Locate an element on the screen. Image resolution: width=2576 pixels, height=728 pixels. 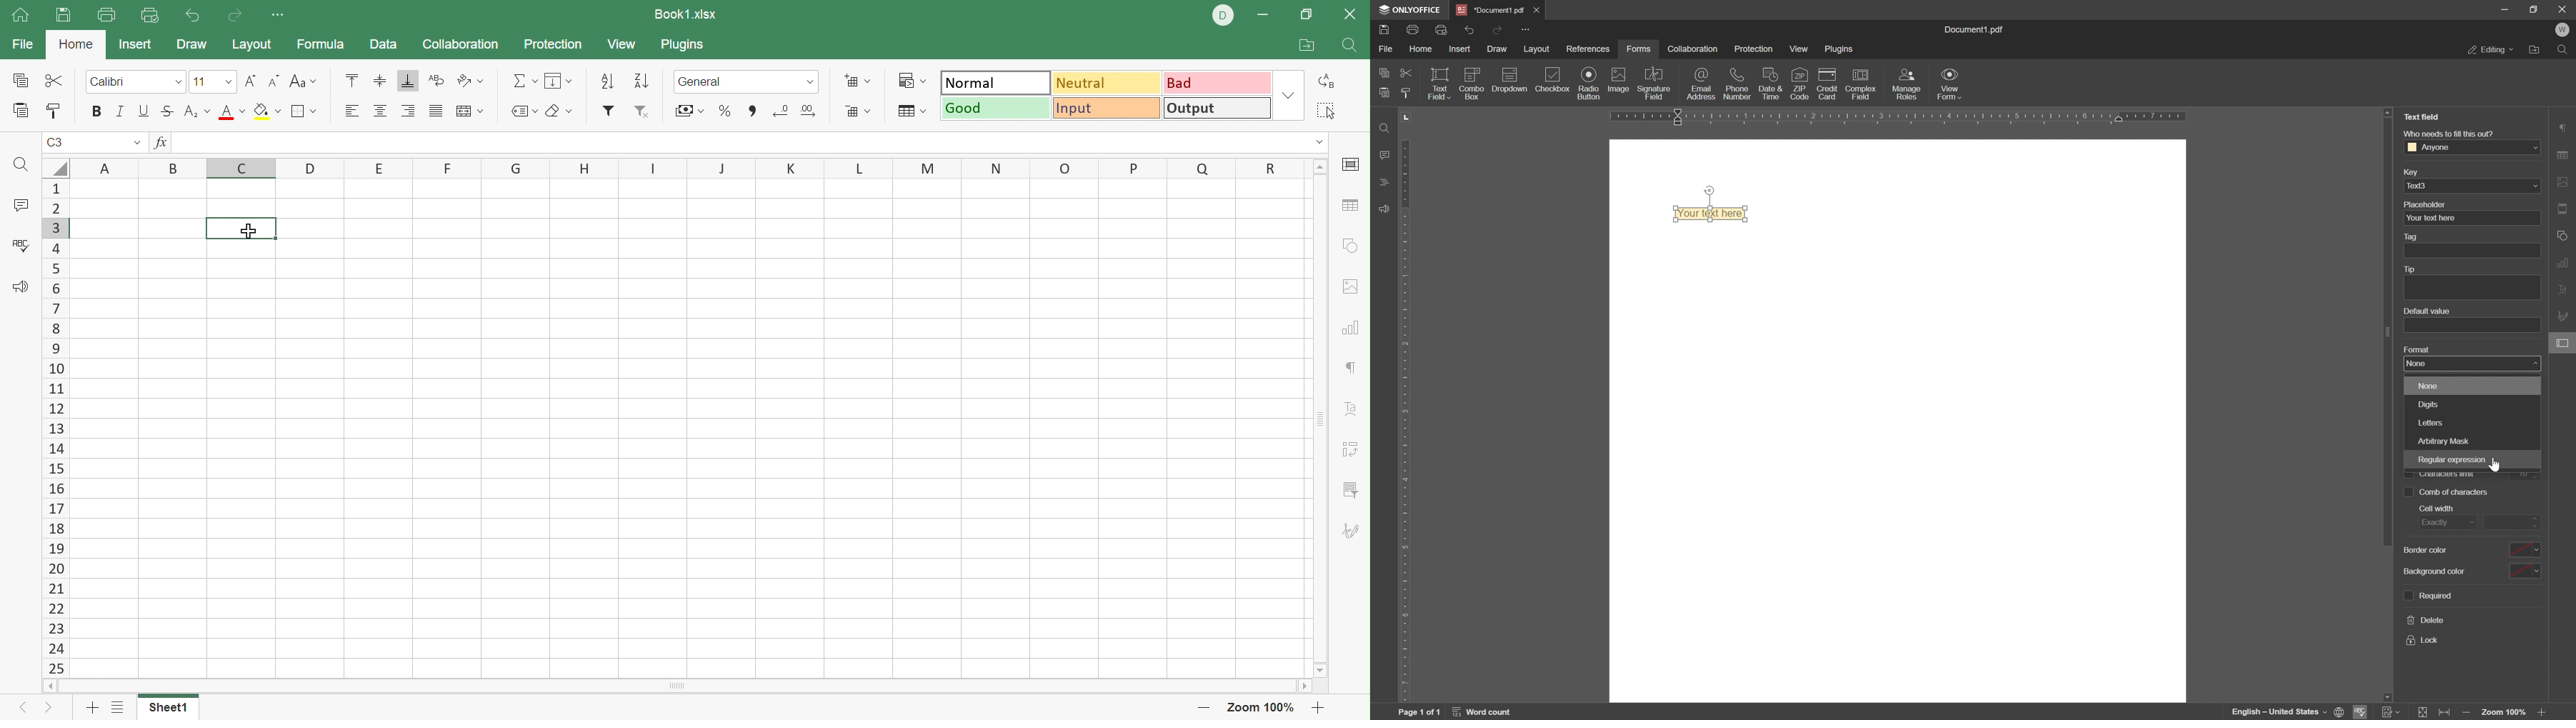
Print is located at coordinates (104, 16).